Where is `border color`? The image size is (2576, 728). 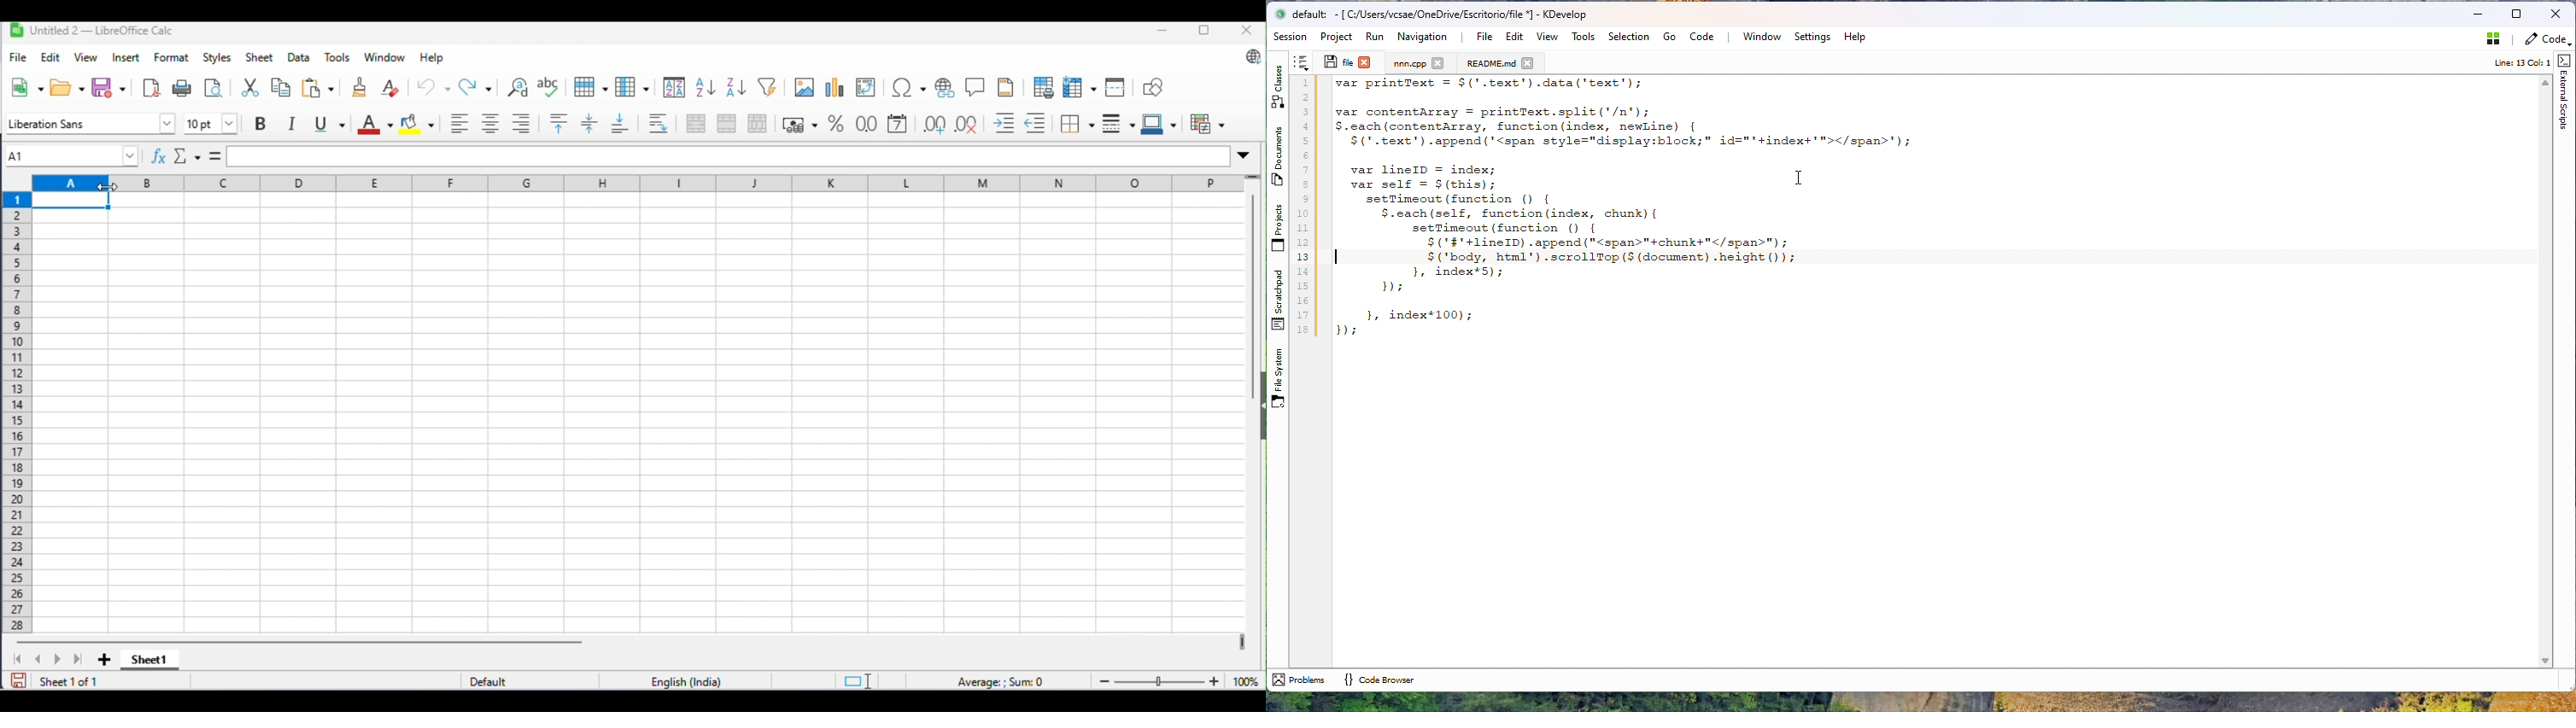 border color is located at coordinates (1160, 122).